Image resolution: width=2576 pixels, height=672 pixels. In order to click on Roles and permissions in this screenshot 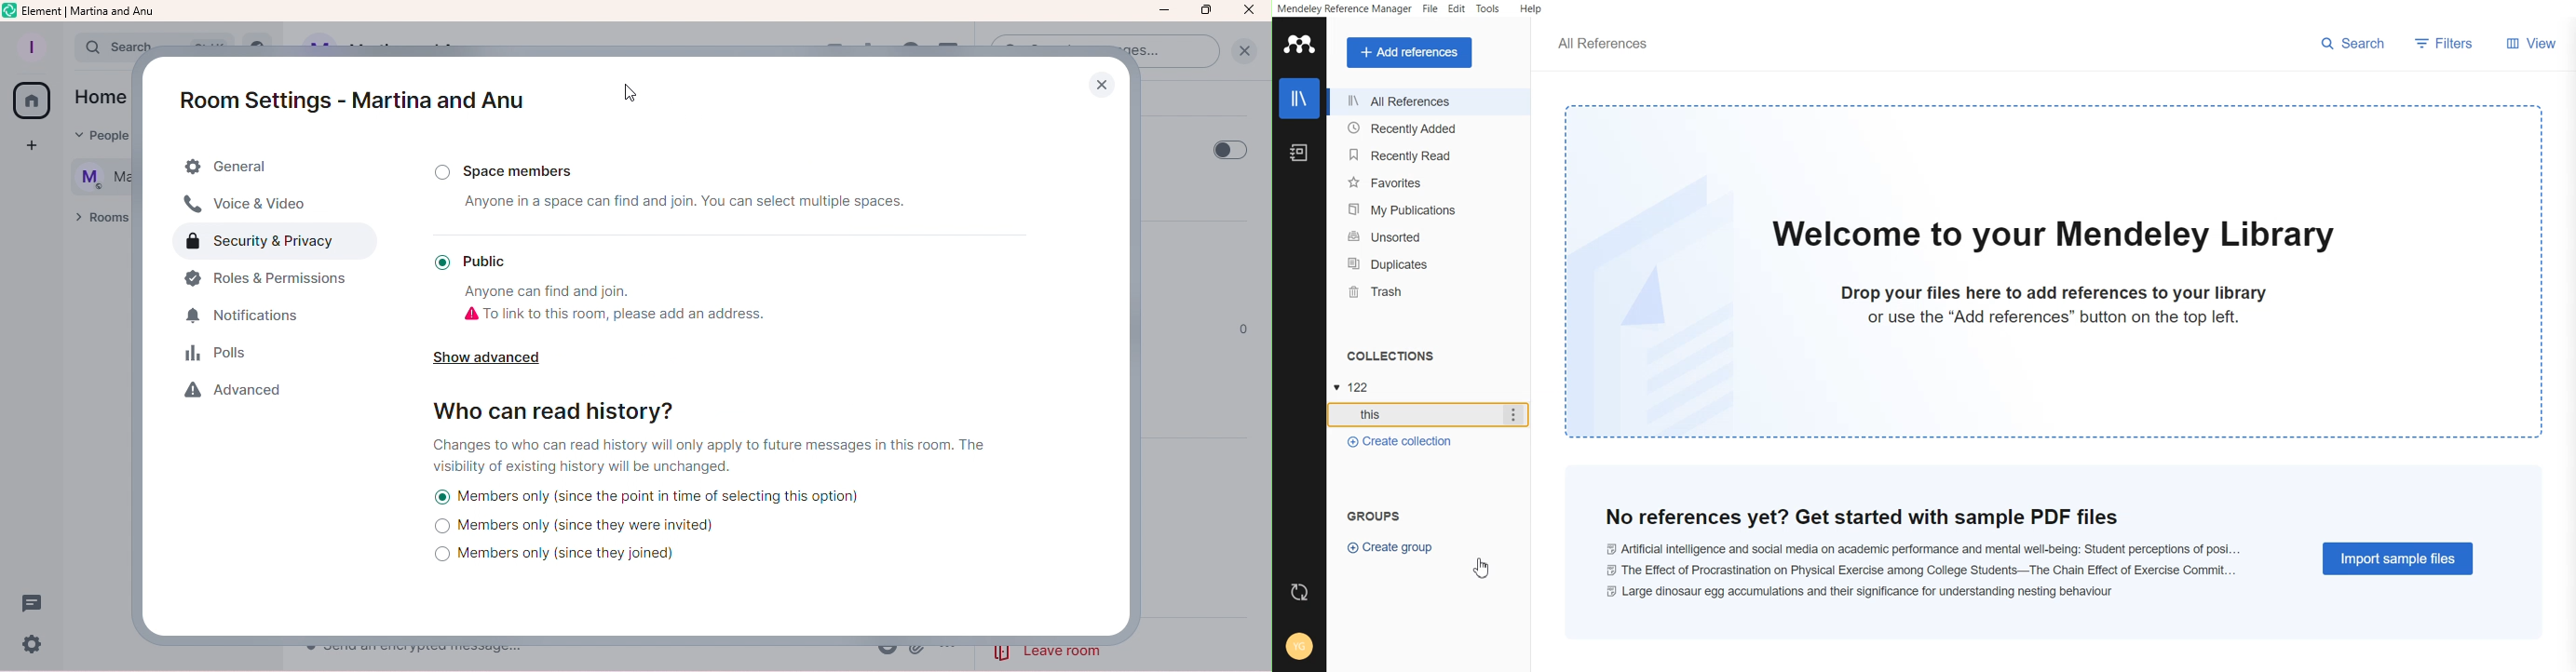, I will do `click(274, 281)`.